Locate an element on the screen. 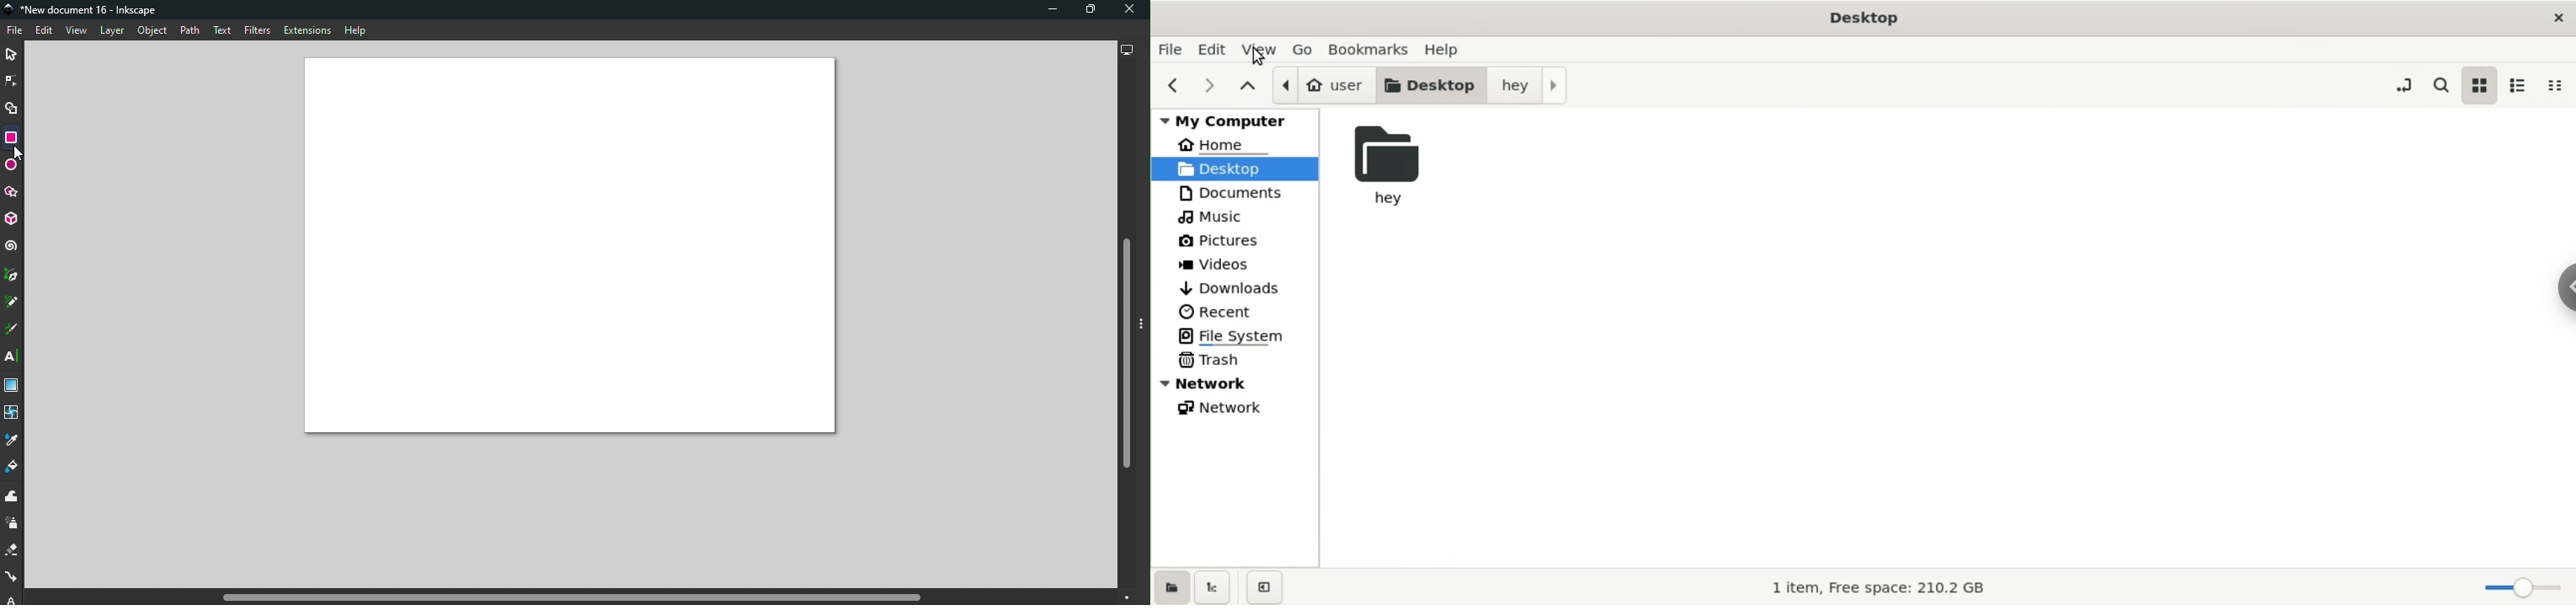 This screenshot has width=2576, height=616. Gradient tool is located at coordinates (13, 386).